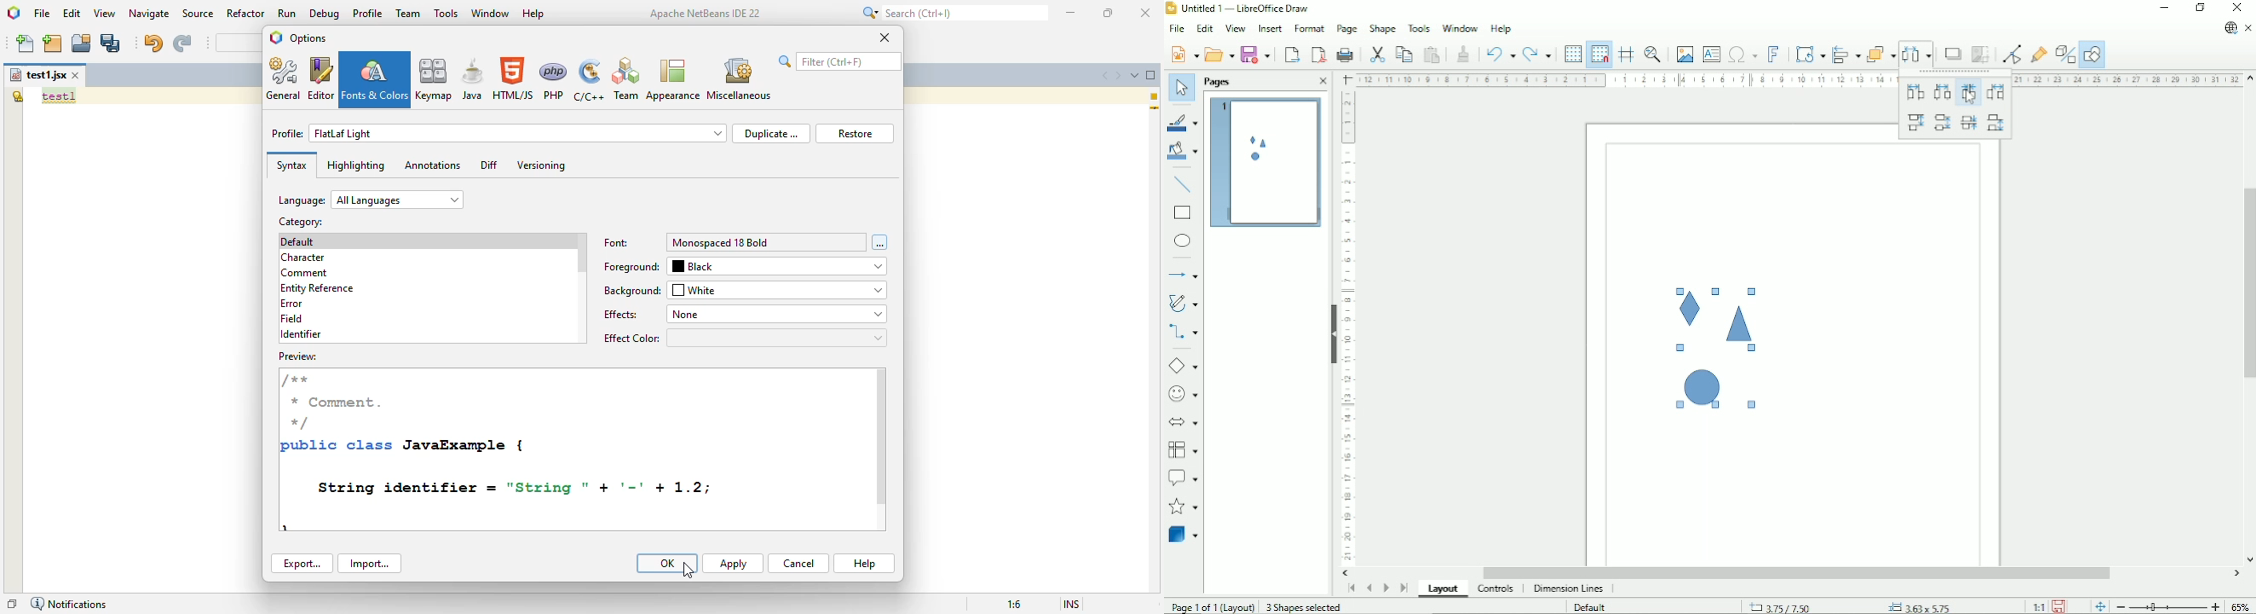  I want to click on Connectors, so click(1183, 333).